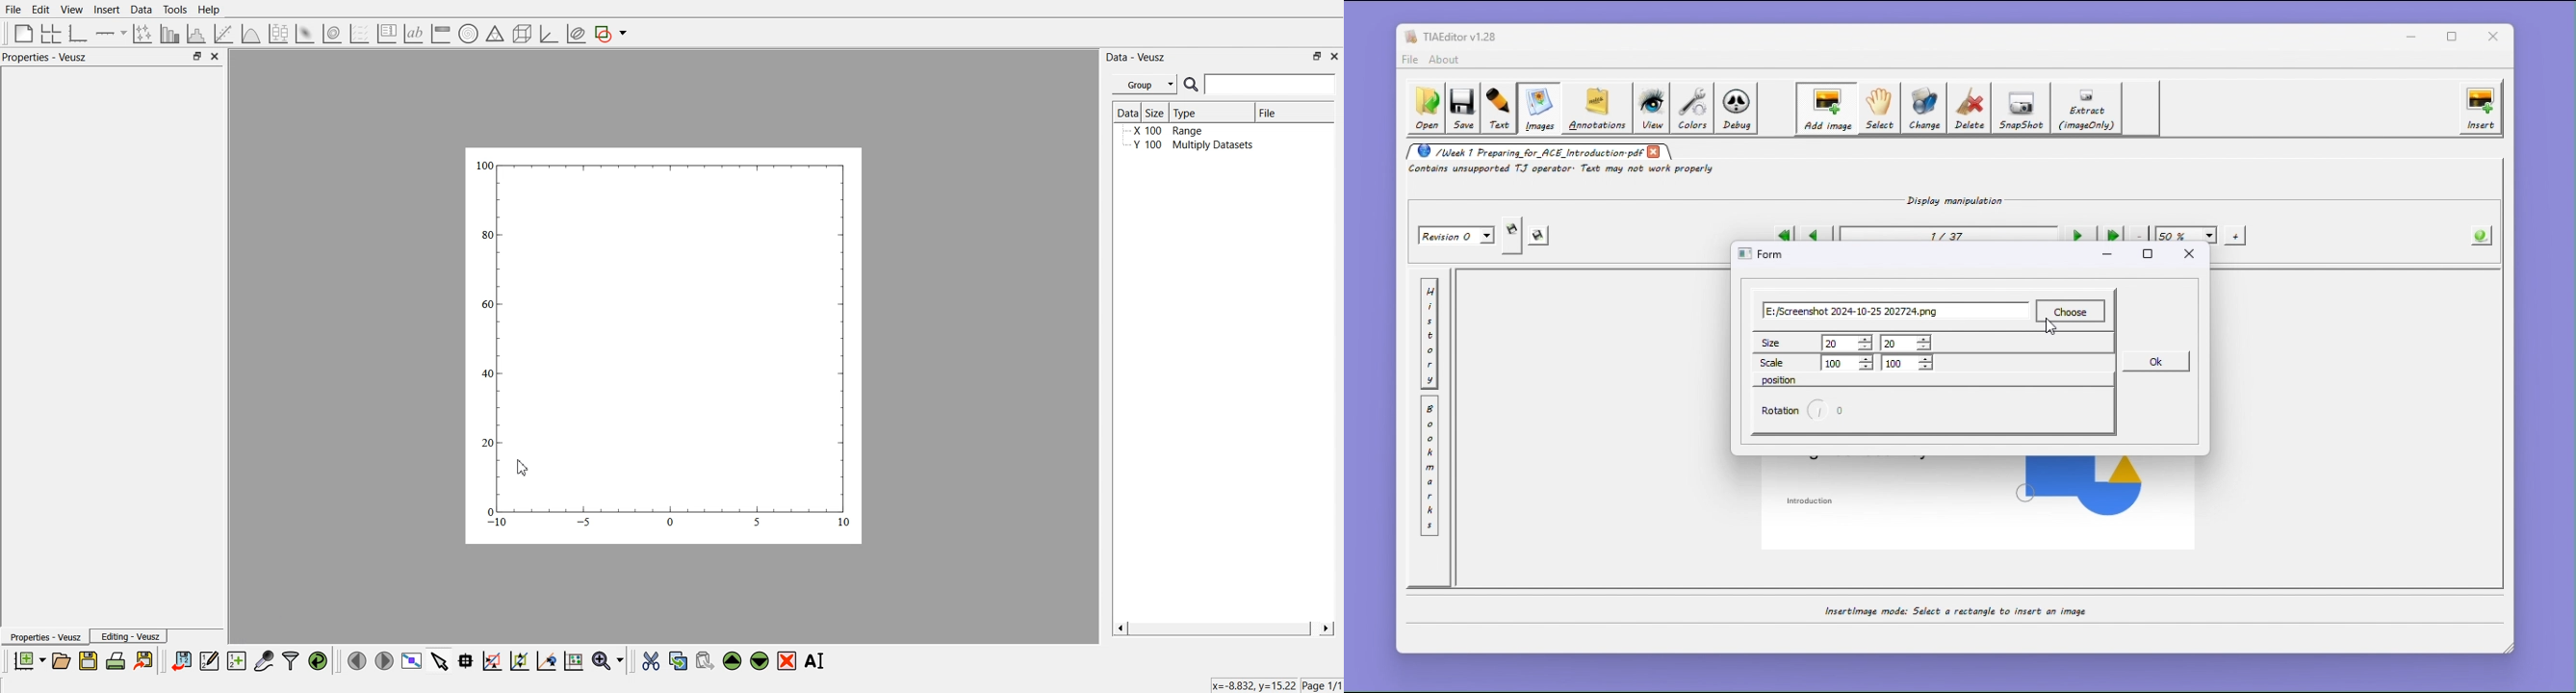 The image size is (2576, 700). Describe the element at coordinates (2107, 258) in the screenshot. I see `minimize` at that location.